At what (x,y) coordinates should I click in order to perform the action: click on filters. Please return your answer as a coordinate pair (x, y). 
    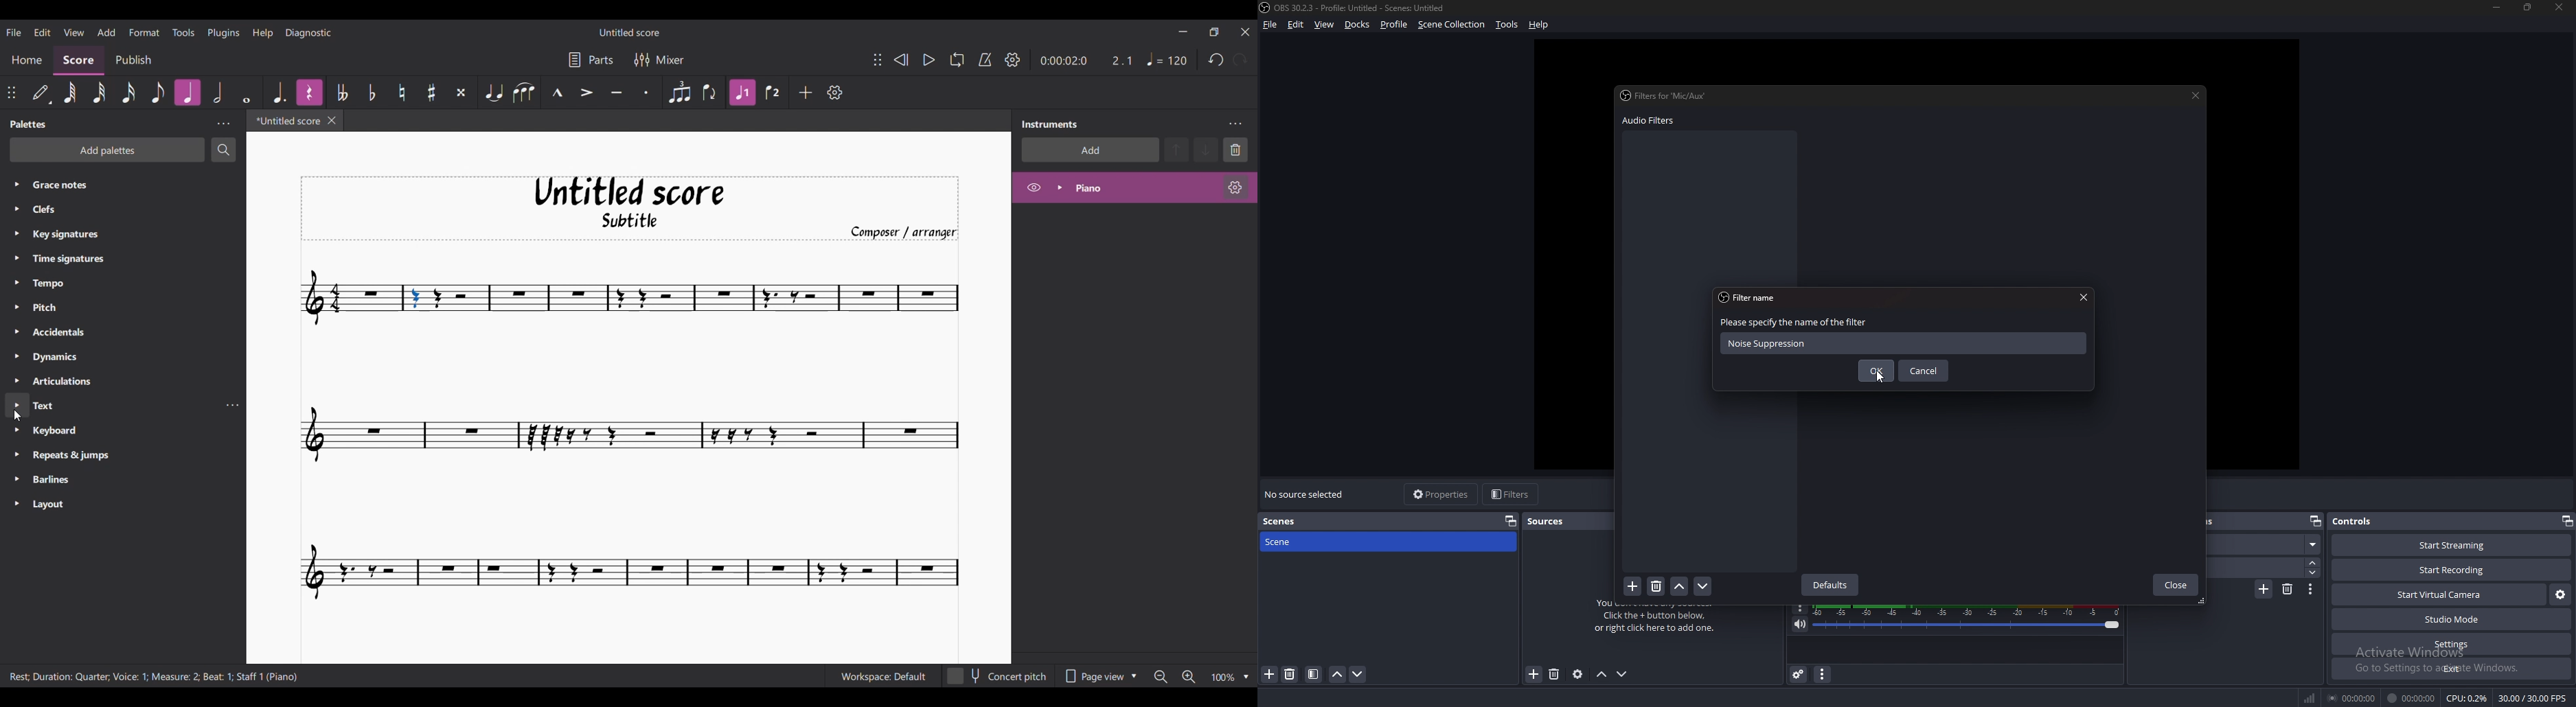
    Looking at the image, I should click on (1512, 494).